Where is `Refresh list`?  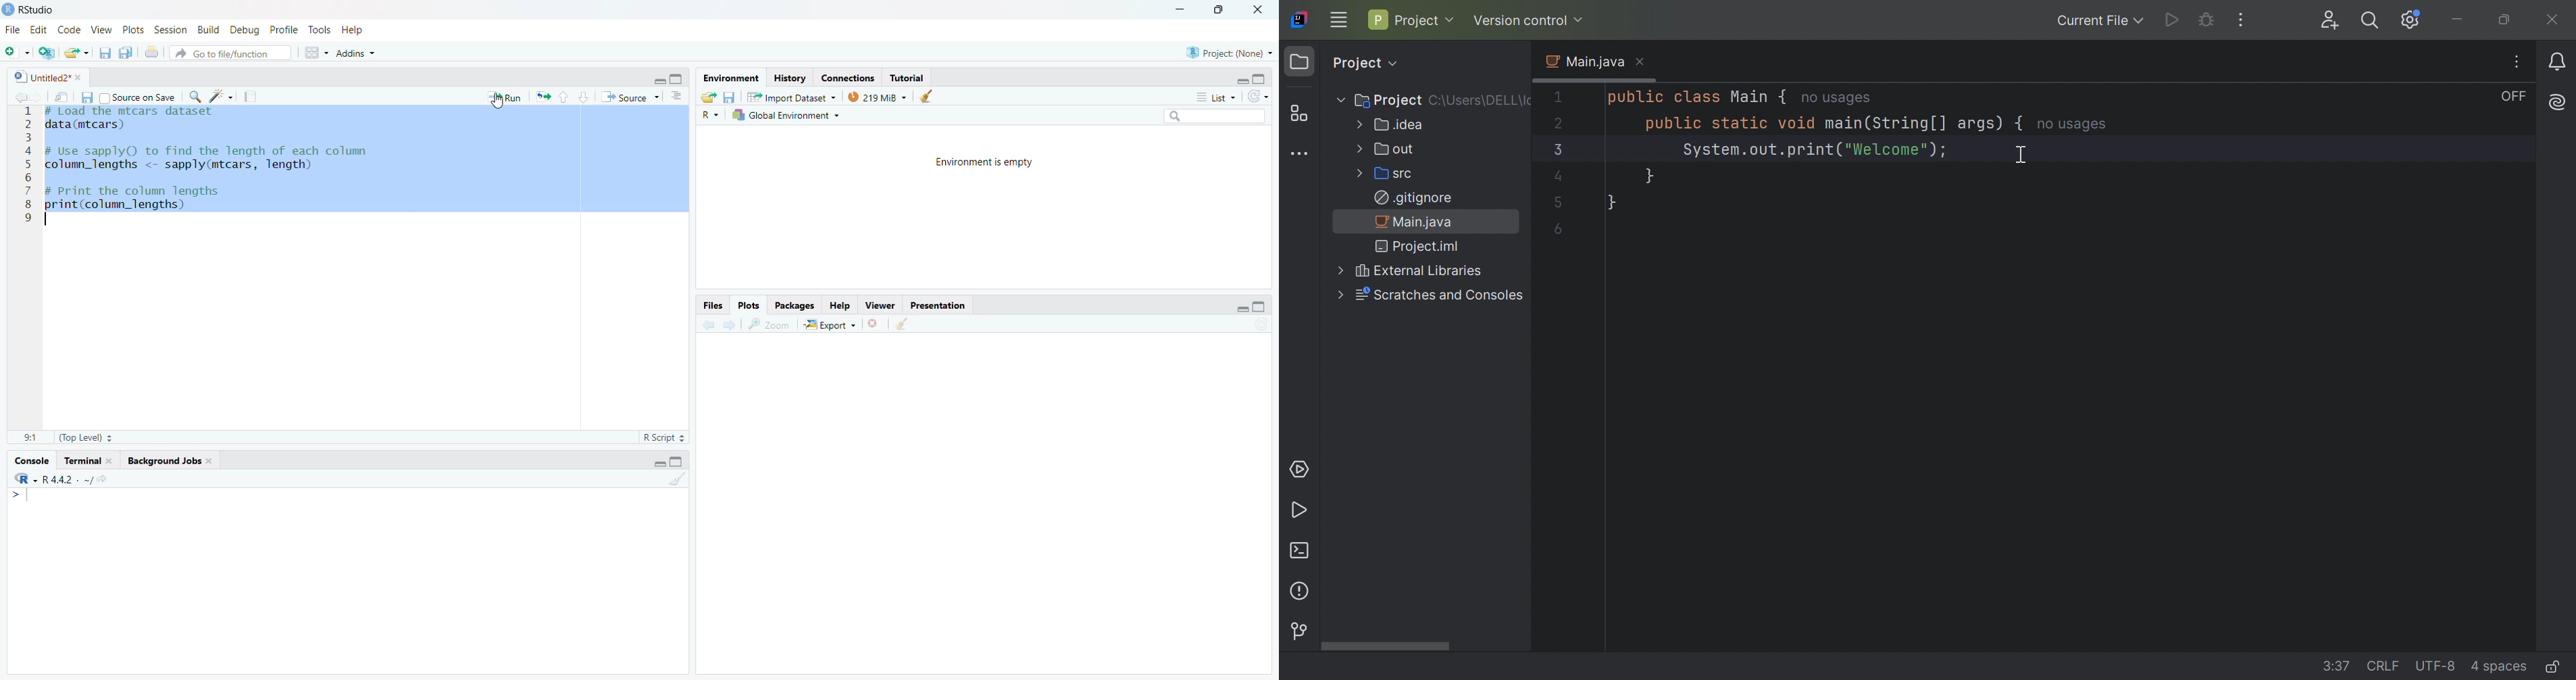 Refresh list is located at coordinates (1259, 97).